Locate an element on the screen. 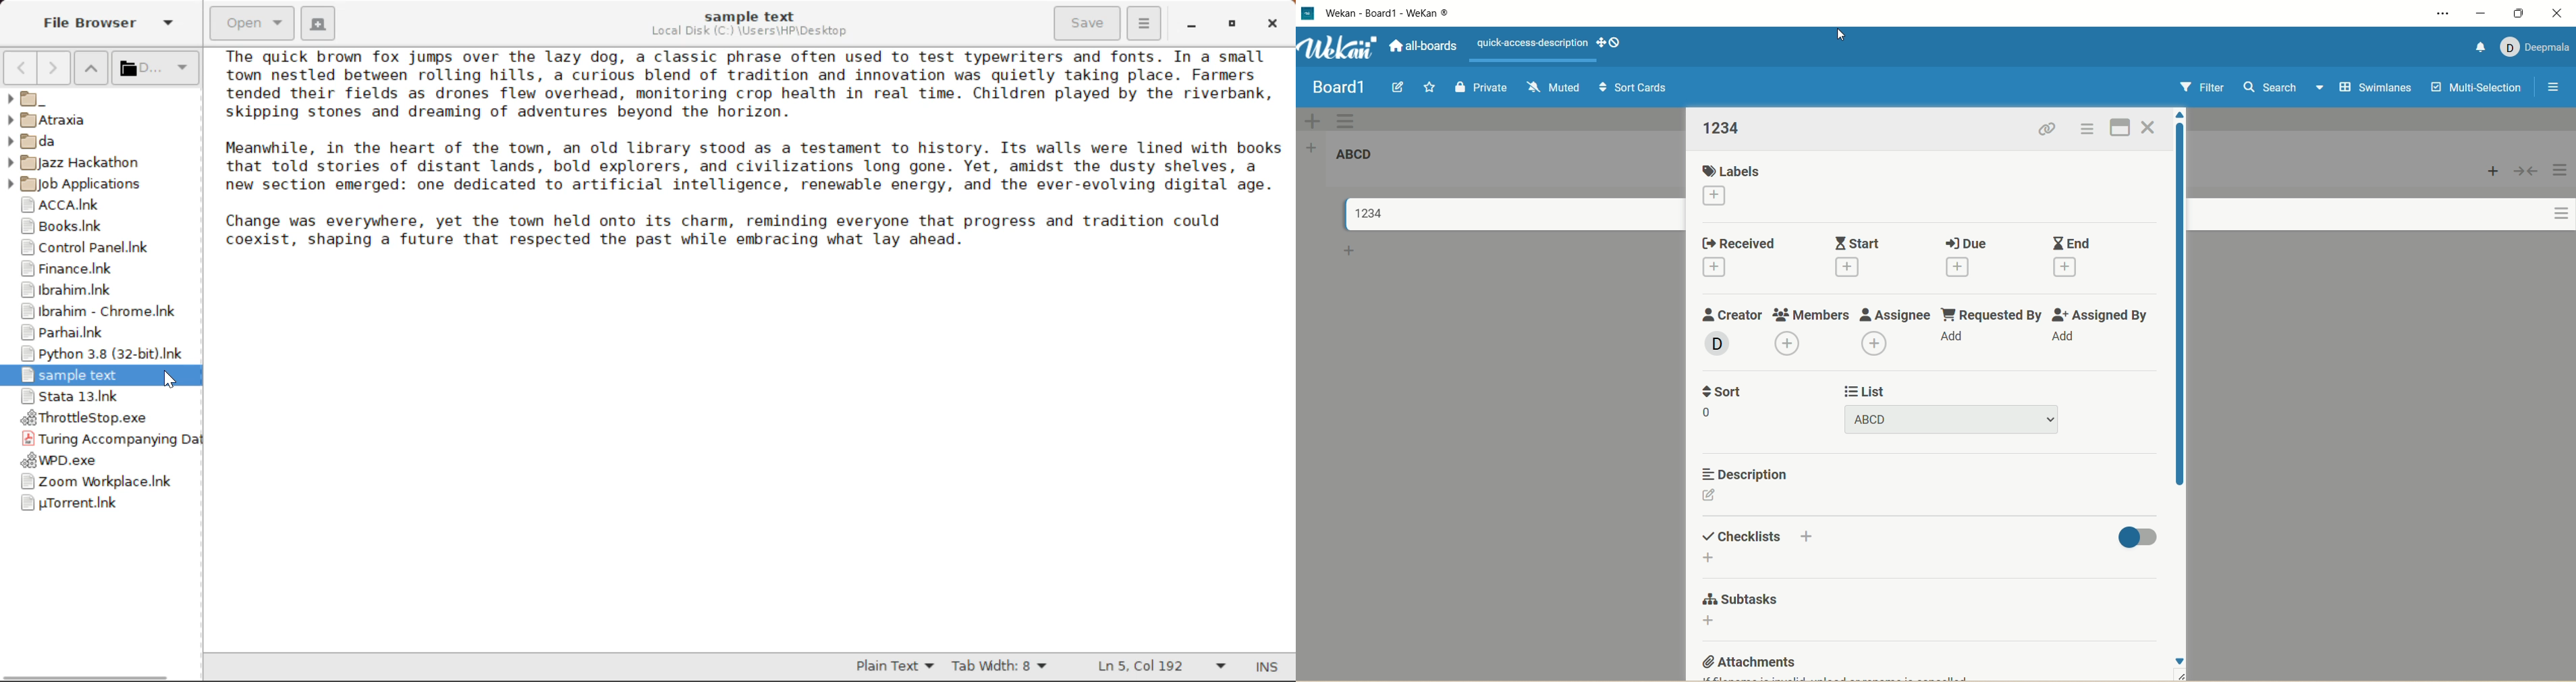 The image size is (2576, 700). Ibrahim Folder Shortcut Link is located at coordinates (100, 291).